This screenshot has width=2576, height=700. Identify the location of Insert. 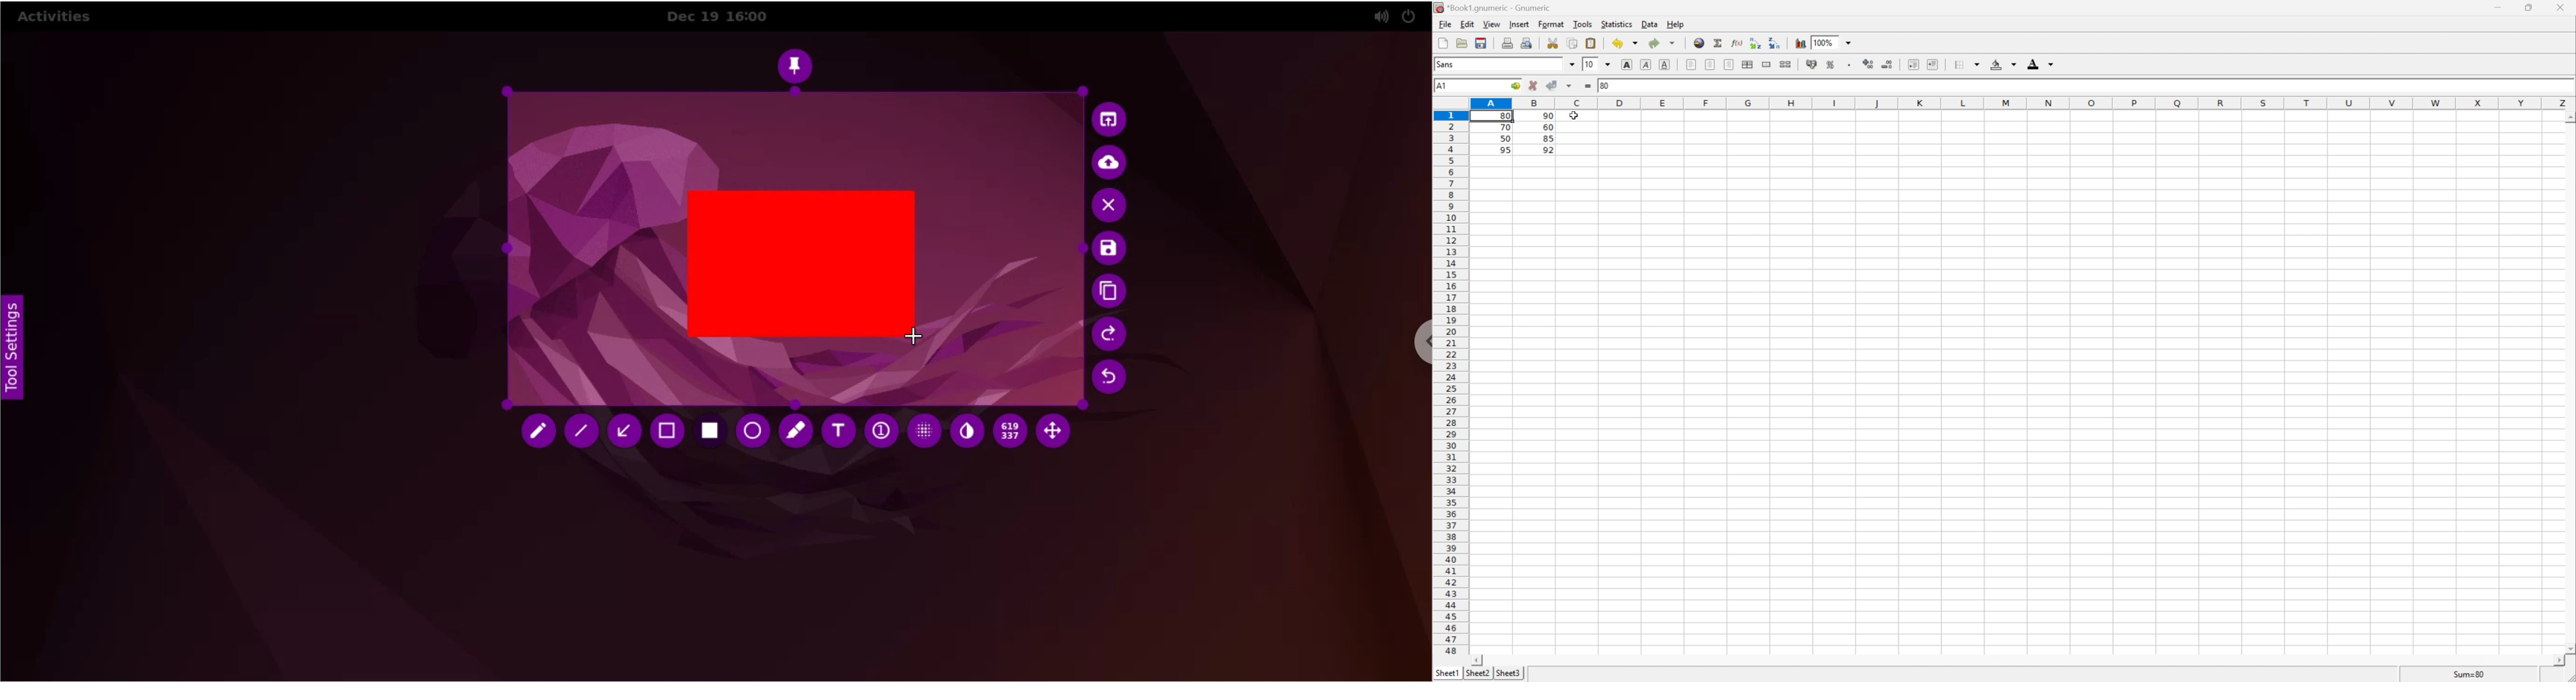
(1520, 25).